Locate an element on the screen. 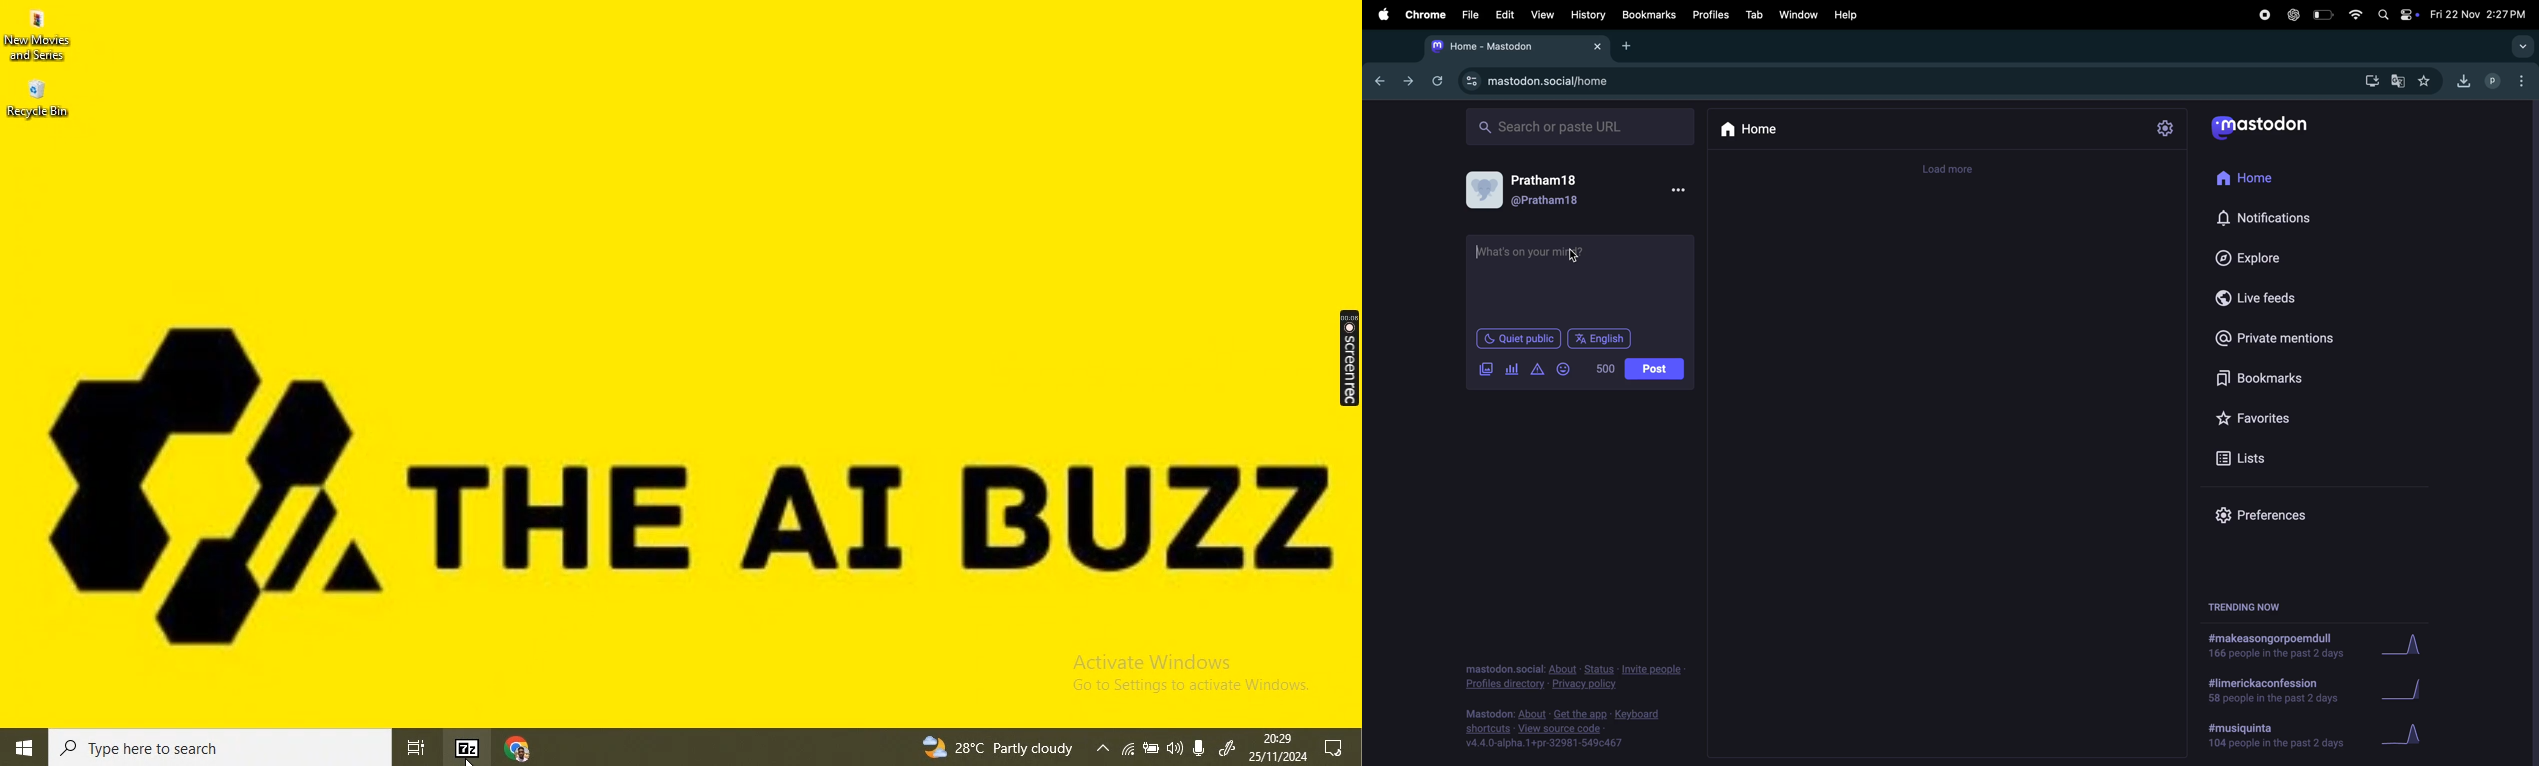 The width and height of the screenshot is (2548, 784). tab is located at coordinates (1479, 48).